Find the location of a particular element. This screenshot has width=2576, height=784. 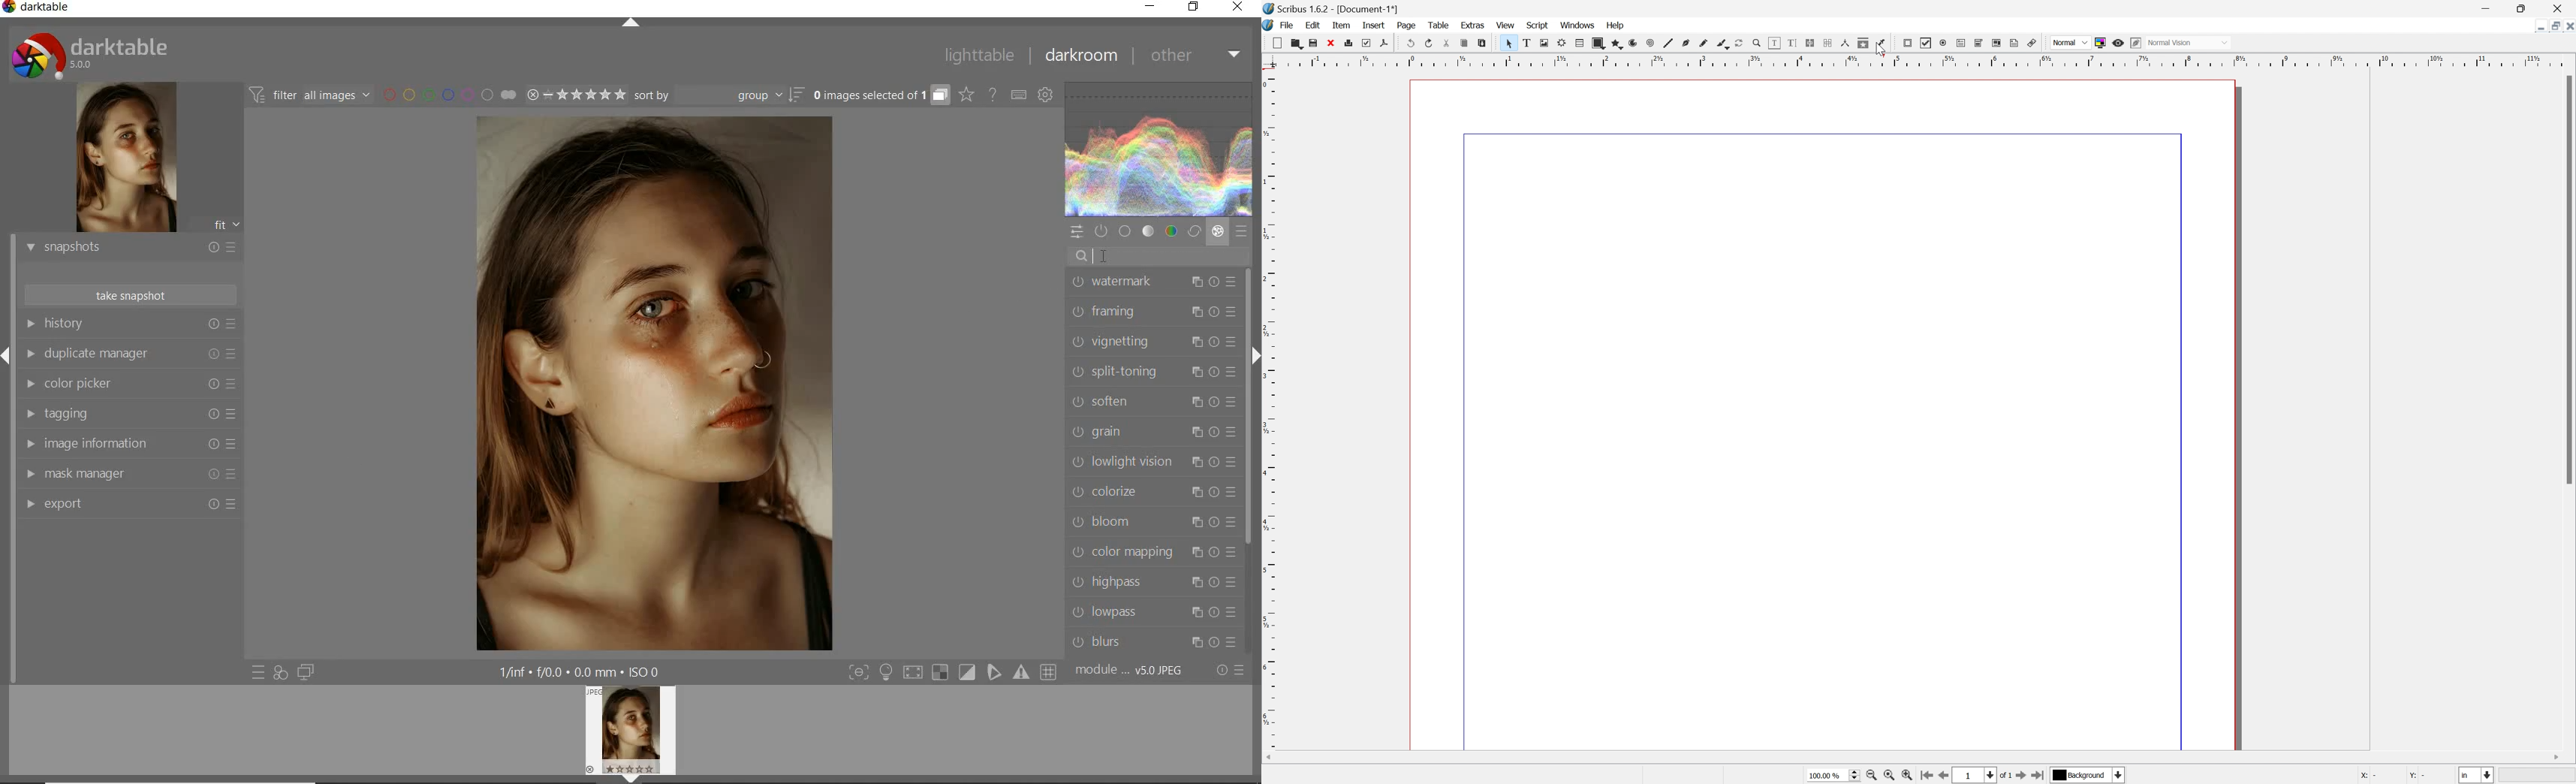

Scroll Bar is located at coordinates (2568, 279).